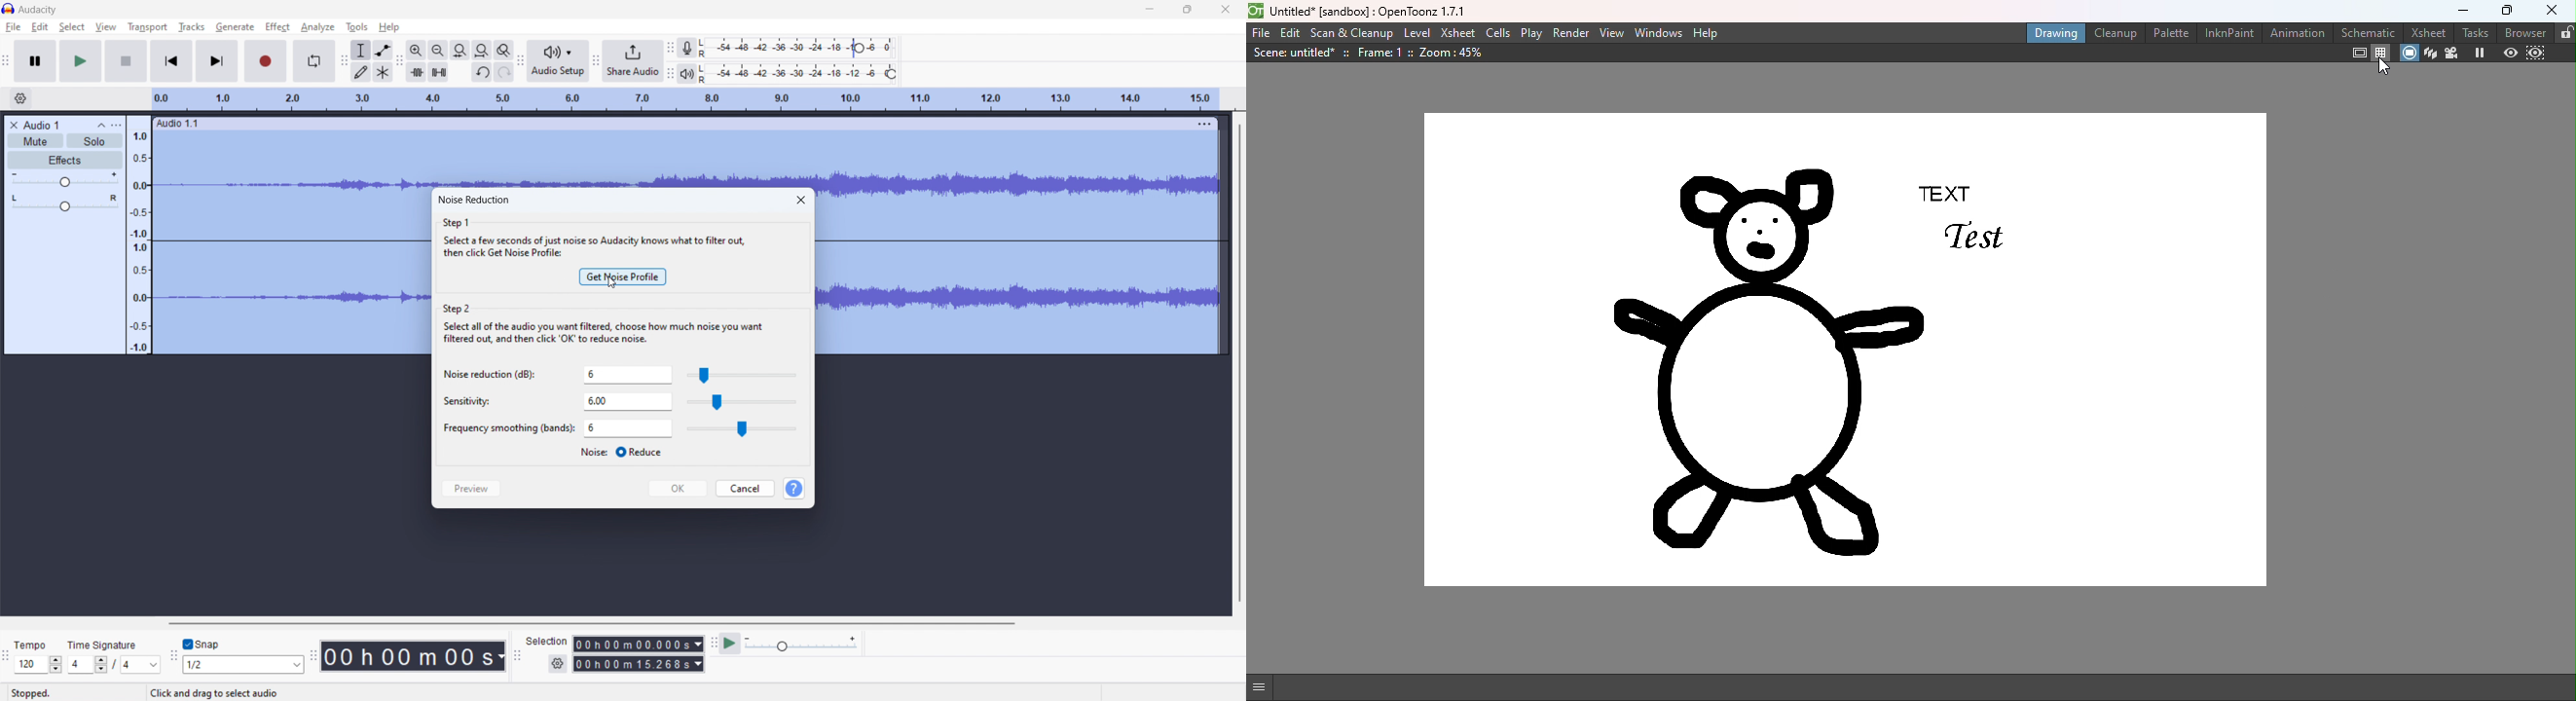 Image resolution: width=2576 pixels, height=728 pixels. Describe the element at coordinates (490, 375) in the screenshot. I see `Noise reduction` at that location.